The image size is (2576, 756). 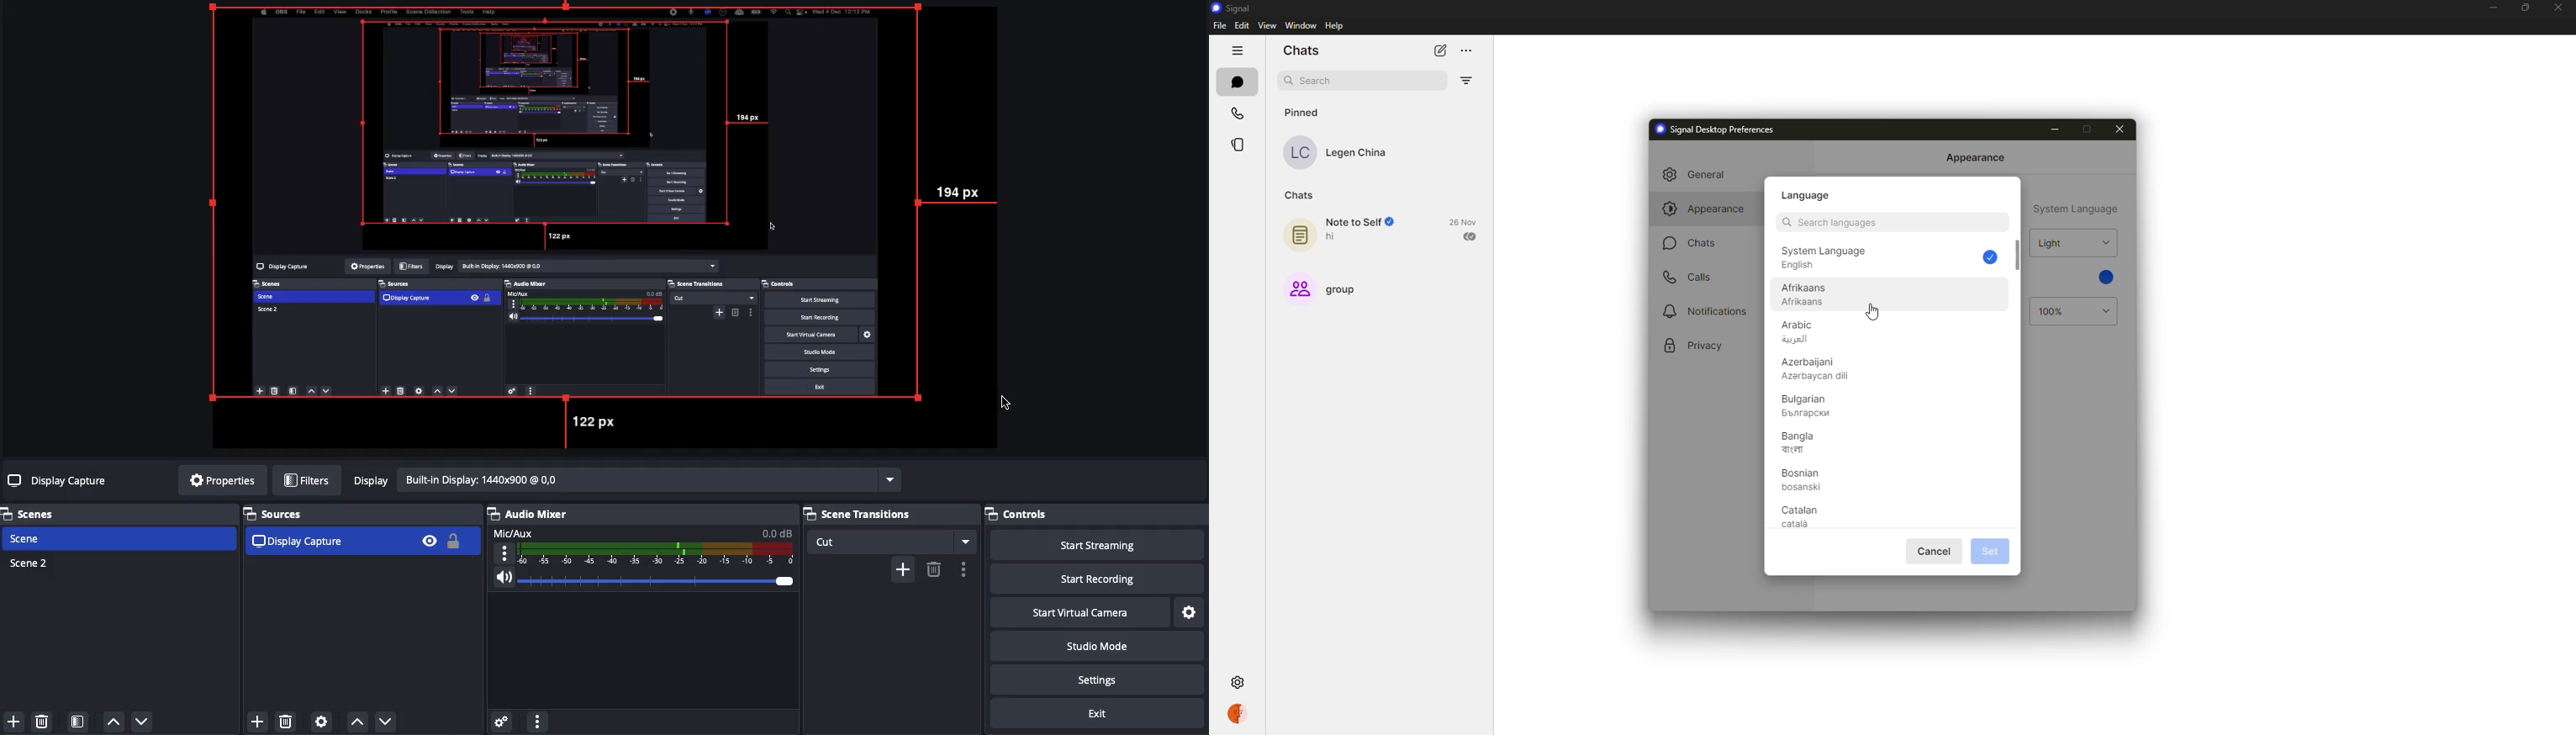 What do you see at coordinates (1346, 152) in the screenshot?
I see `contact` at bounding box center [1346, 152].